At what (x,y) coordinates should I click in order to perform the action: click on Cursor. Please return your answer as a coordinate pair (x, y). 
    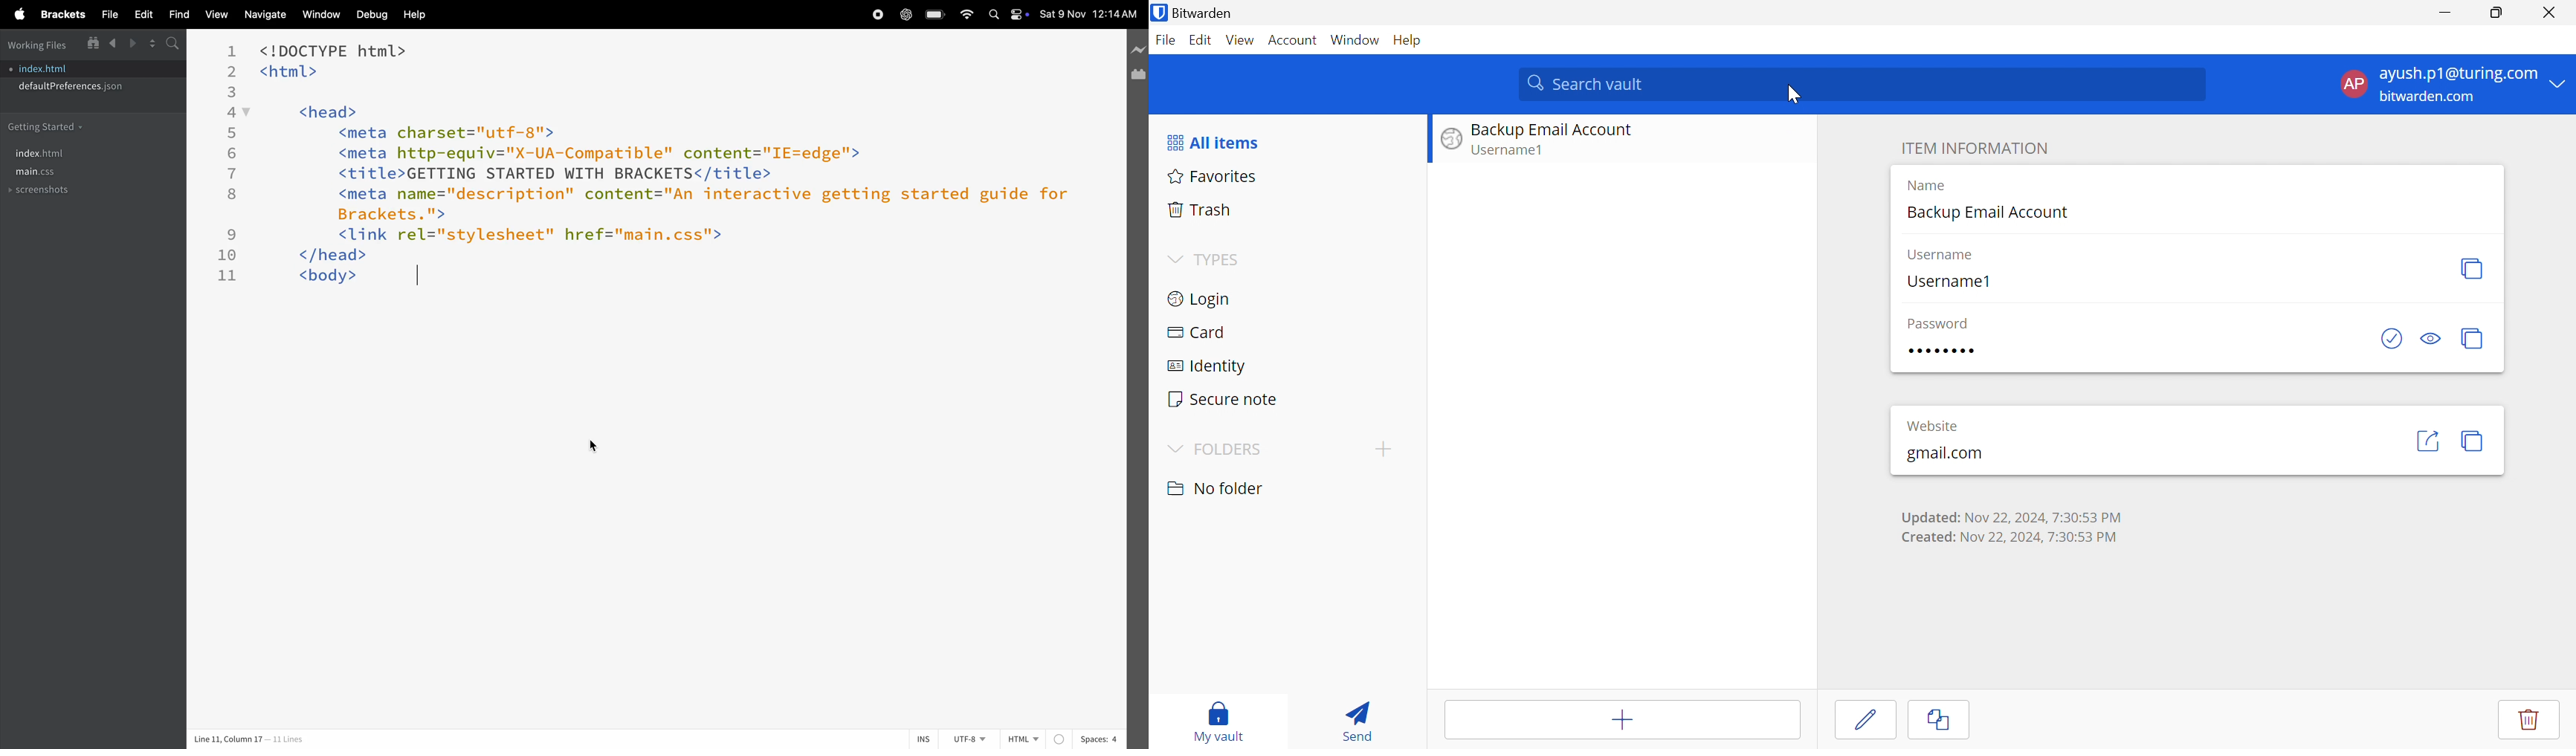
    Looking at the image, I should click on (1865, 722).